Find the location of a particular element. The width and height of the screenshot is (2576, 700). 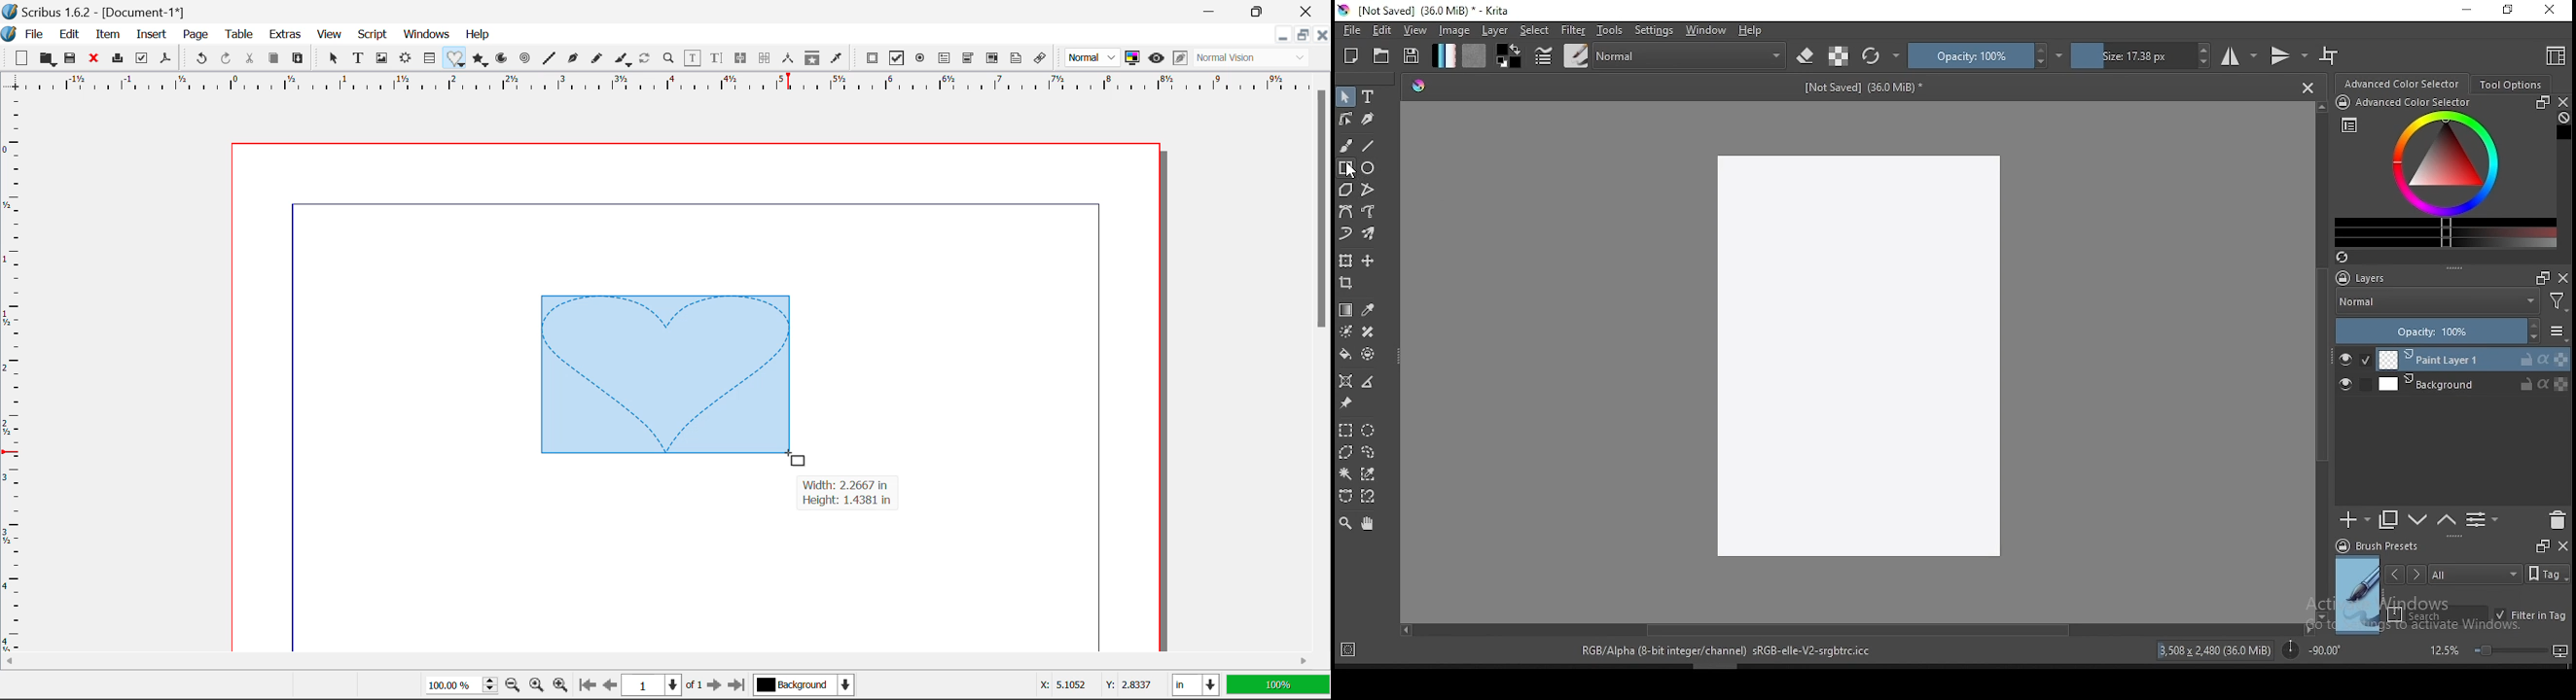

Scroll Bar is located at coordinates (1323, 358).